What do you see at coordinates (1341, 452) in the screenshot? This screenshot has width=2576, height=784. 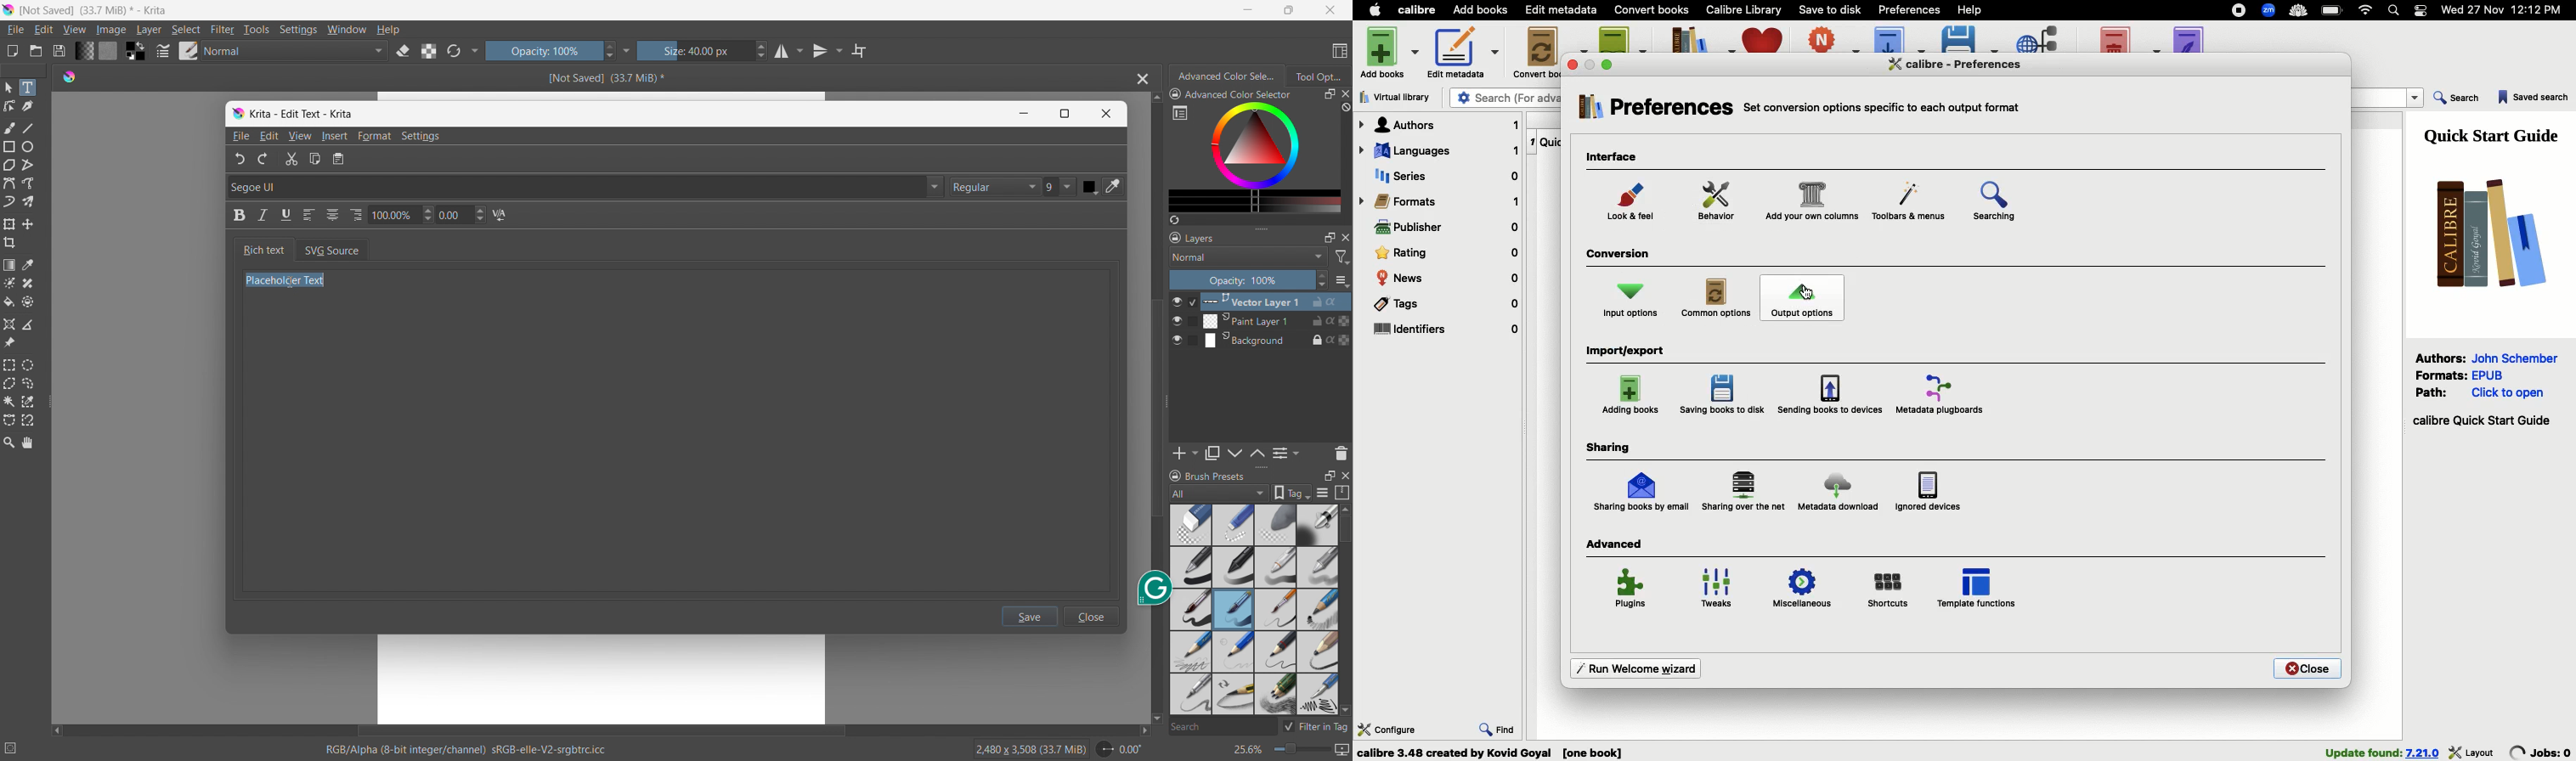 I see `delete layer` at bounding box center [1341, 452].